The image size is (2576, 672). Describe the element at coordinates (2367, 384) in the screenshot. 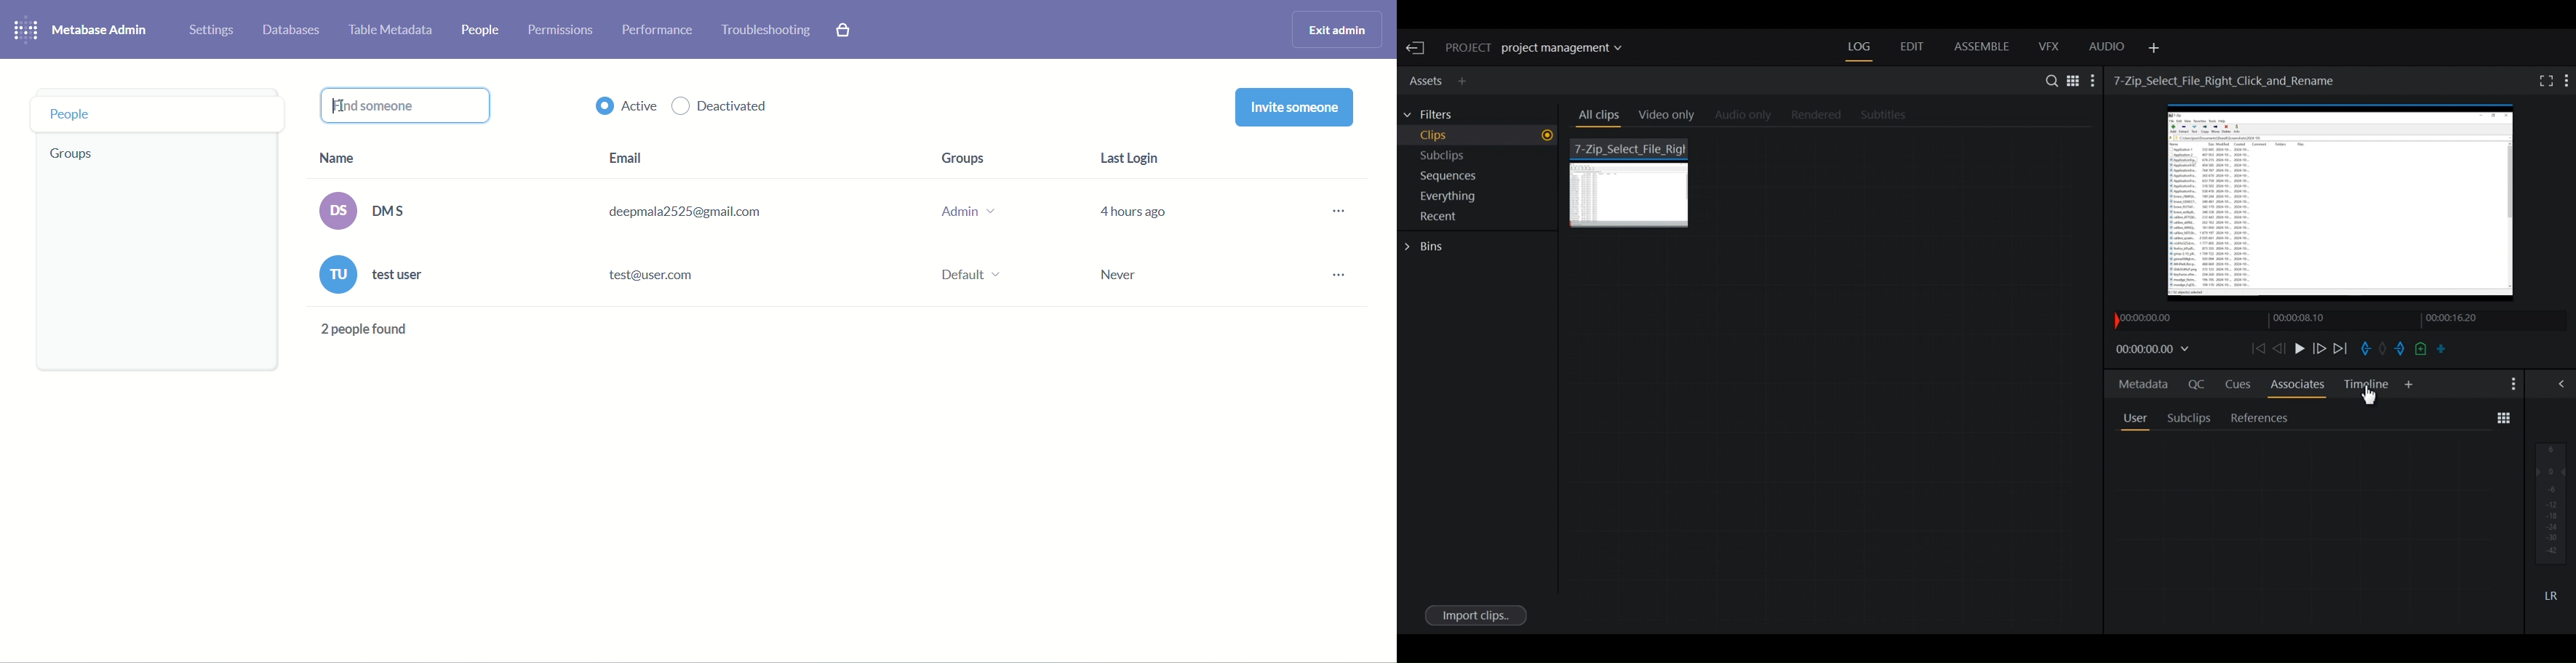

I see `Timeline` at that location.